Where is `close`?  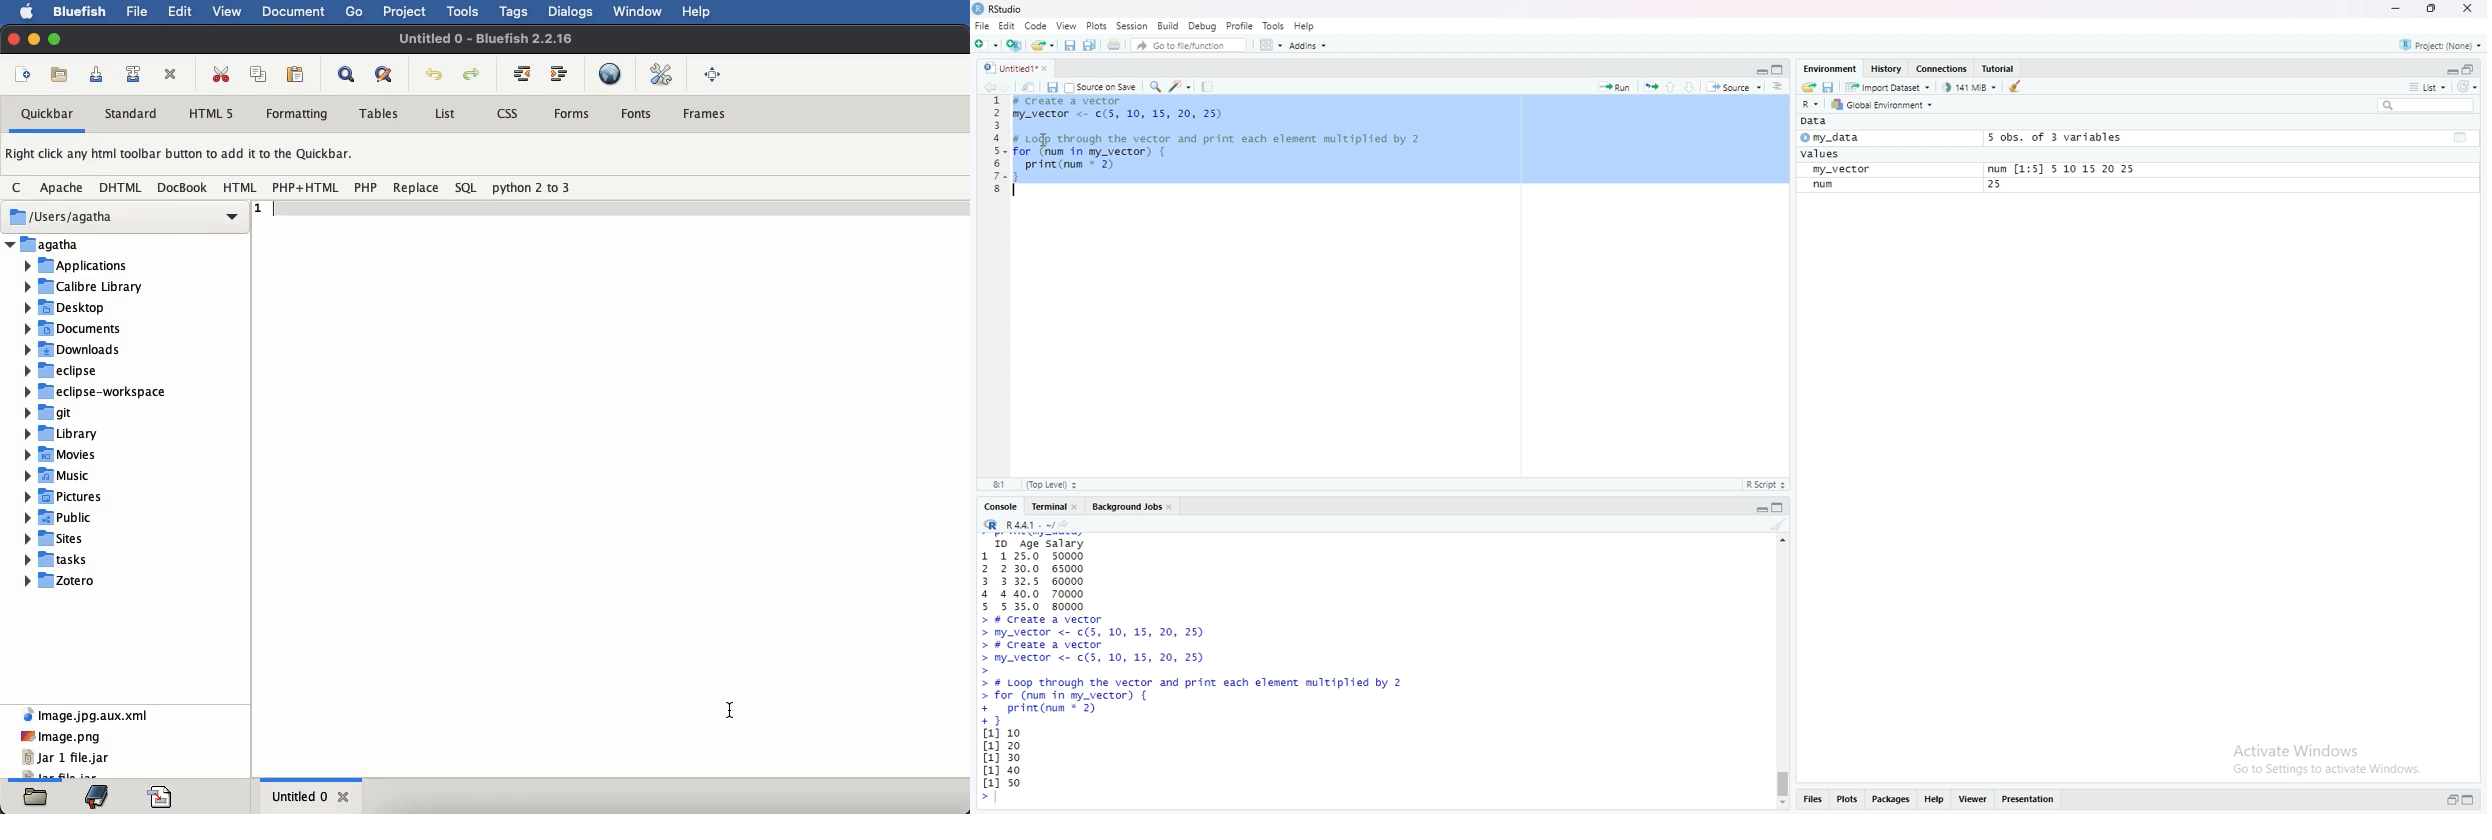
close is located at coordinates (345, 797).